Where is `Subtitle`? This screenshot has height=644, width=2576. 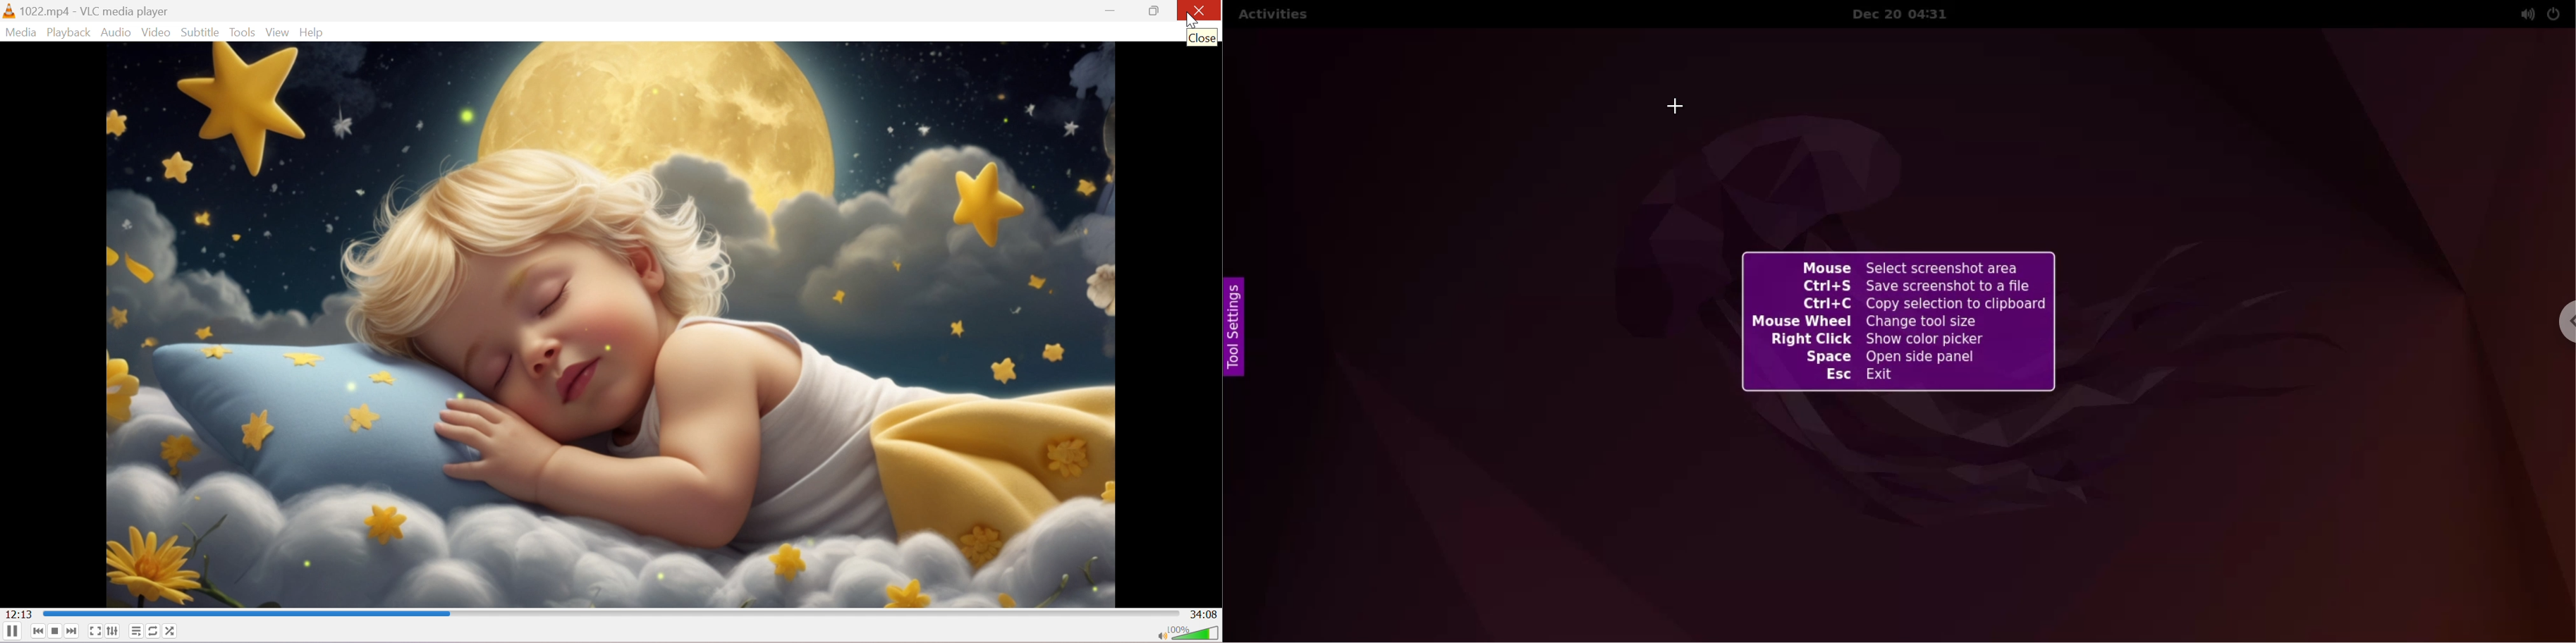 Subtitle is located at coordinates (201, 31).